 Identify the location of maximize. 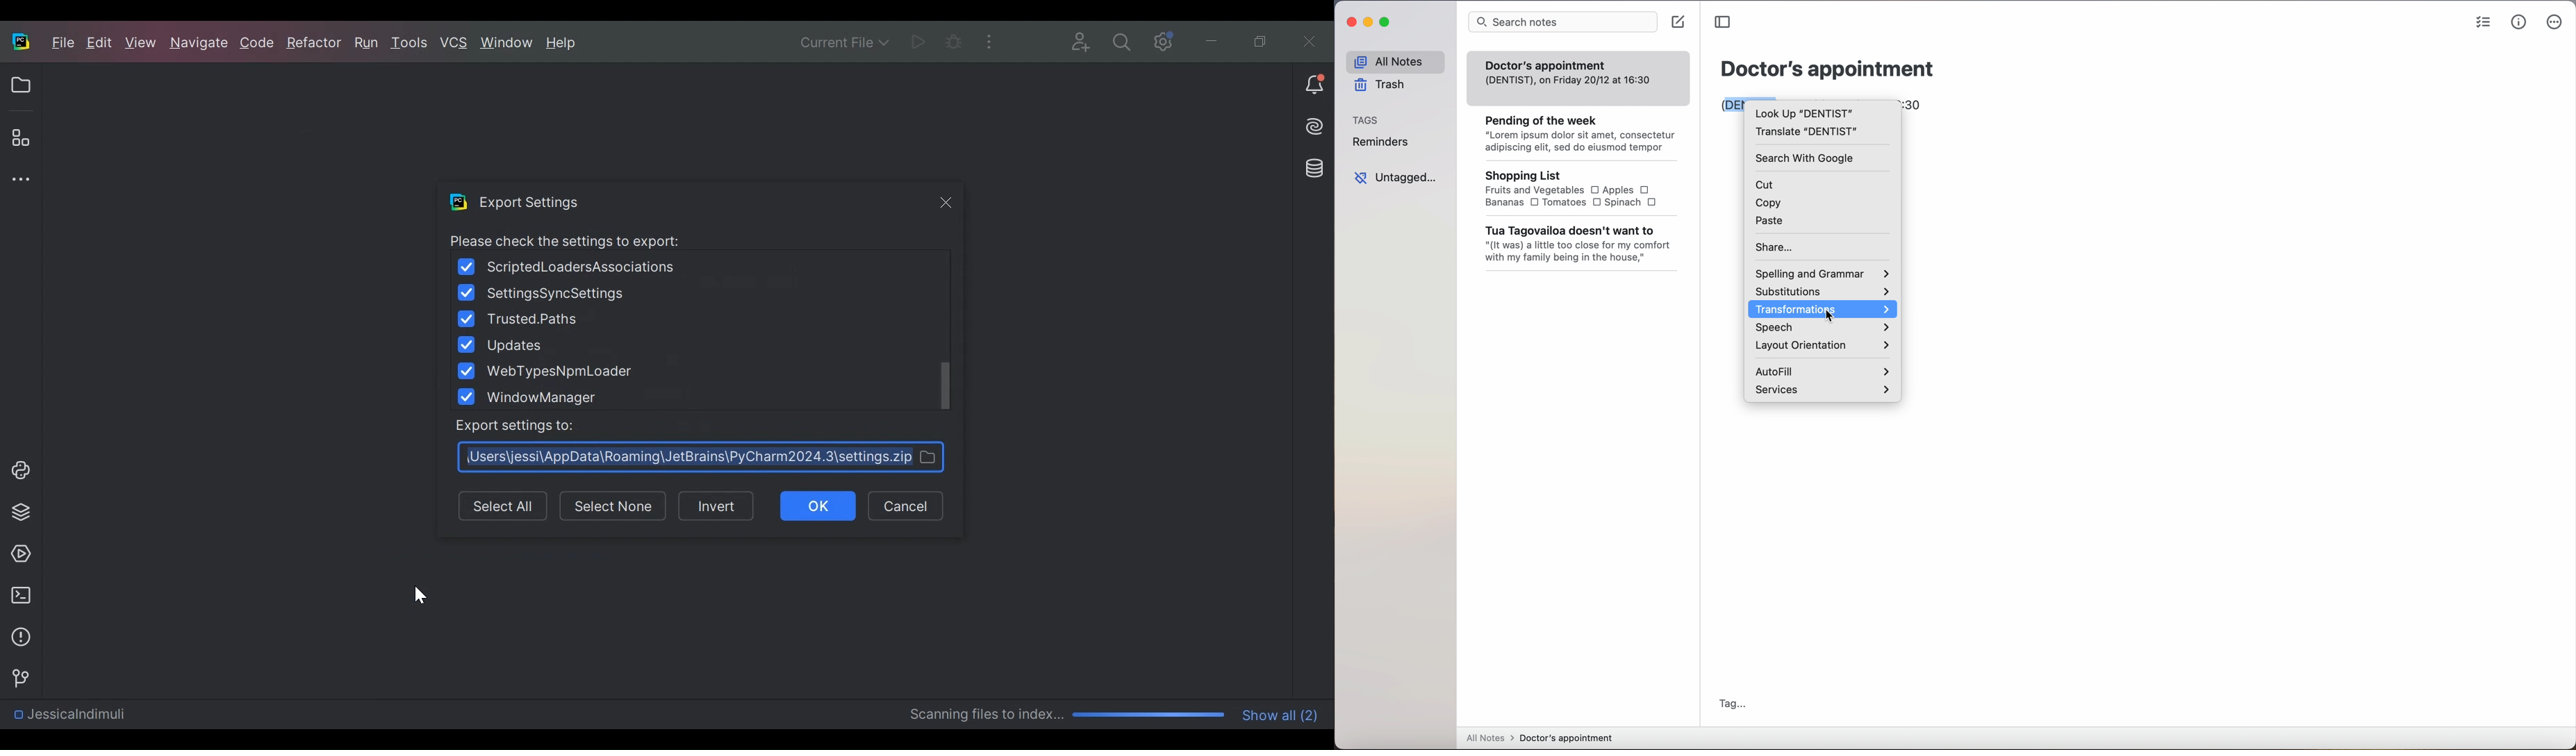
(1386, 23).